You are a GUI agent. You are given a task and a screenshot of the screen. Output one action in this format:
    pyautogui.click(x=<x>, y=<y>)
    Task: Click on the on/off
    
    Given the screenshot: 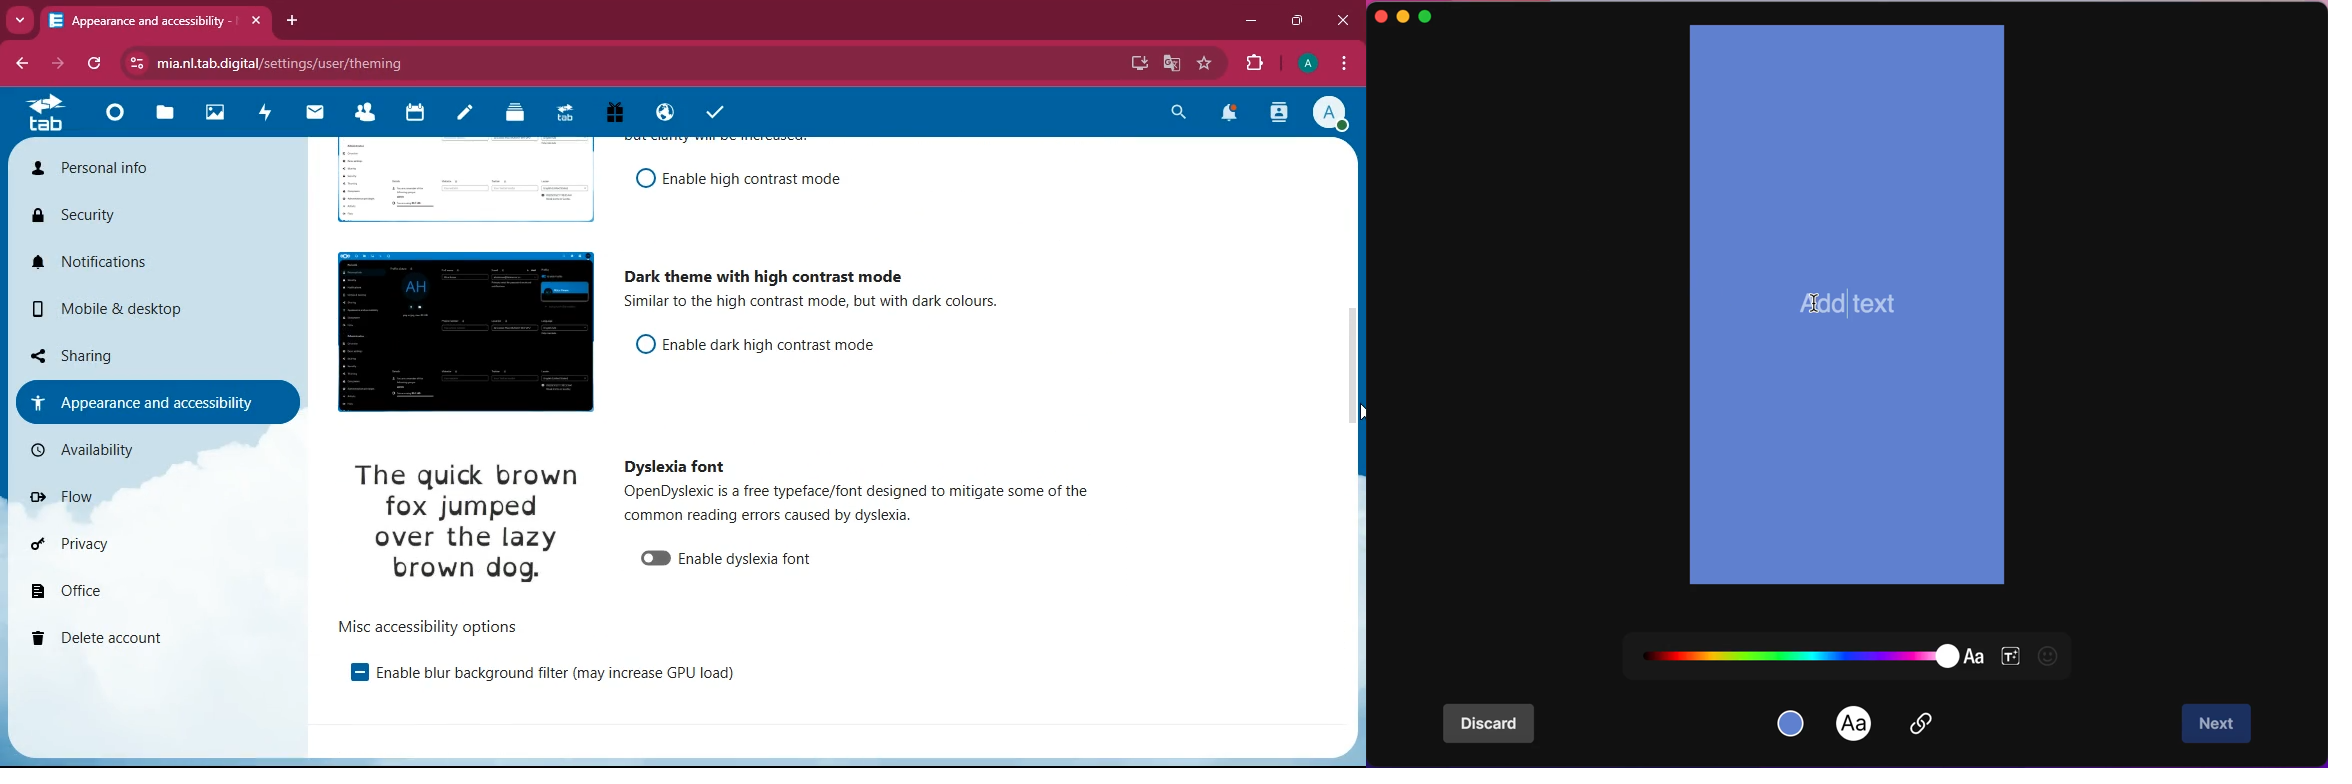 What is the action you would take?
    pyautogui.click(x=640, y=179)
    